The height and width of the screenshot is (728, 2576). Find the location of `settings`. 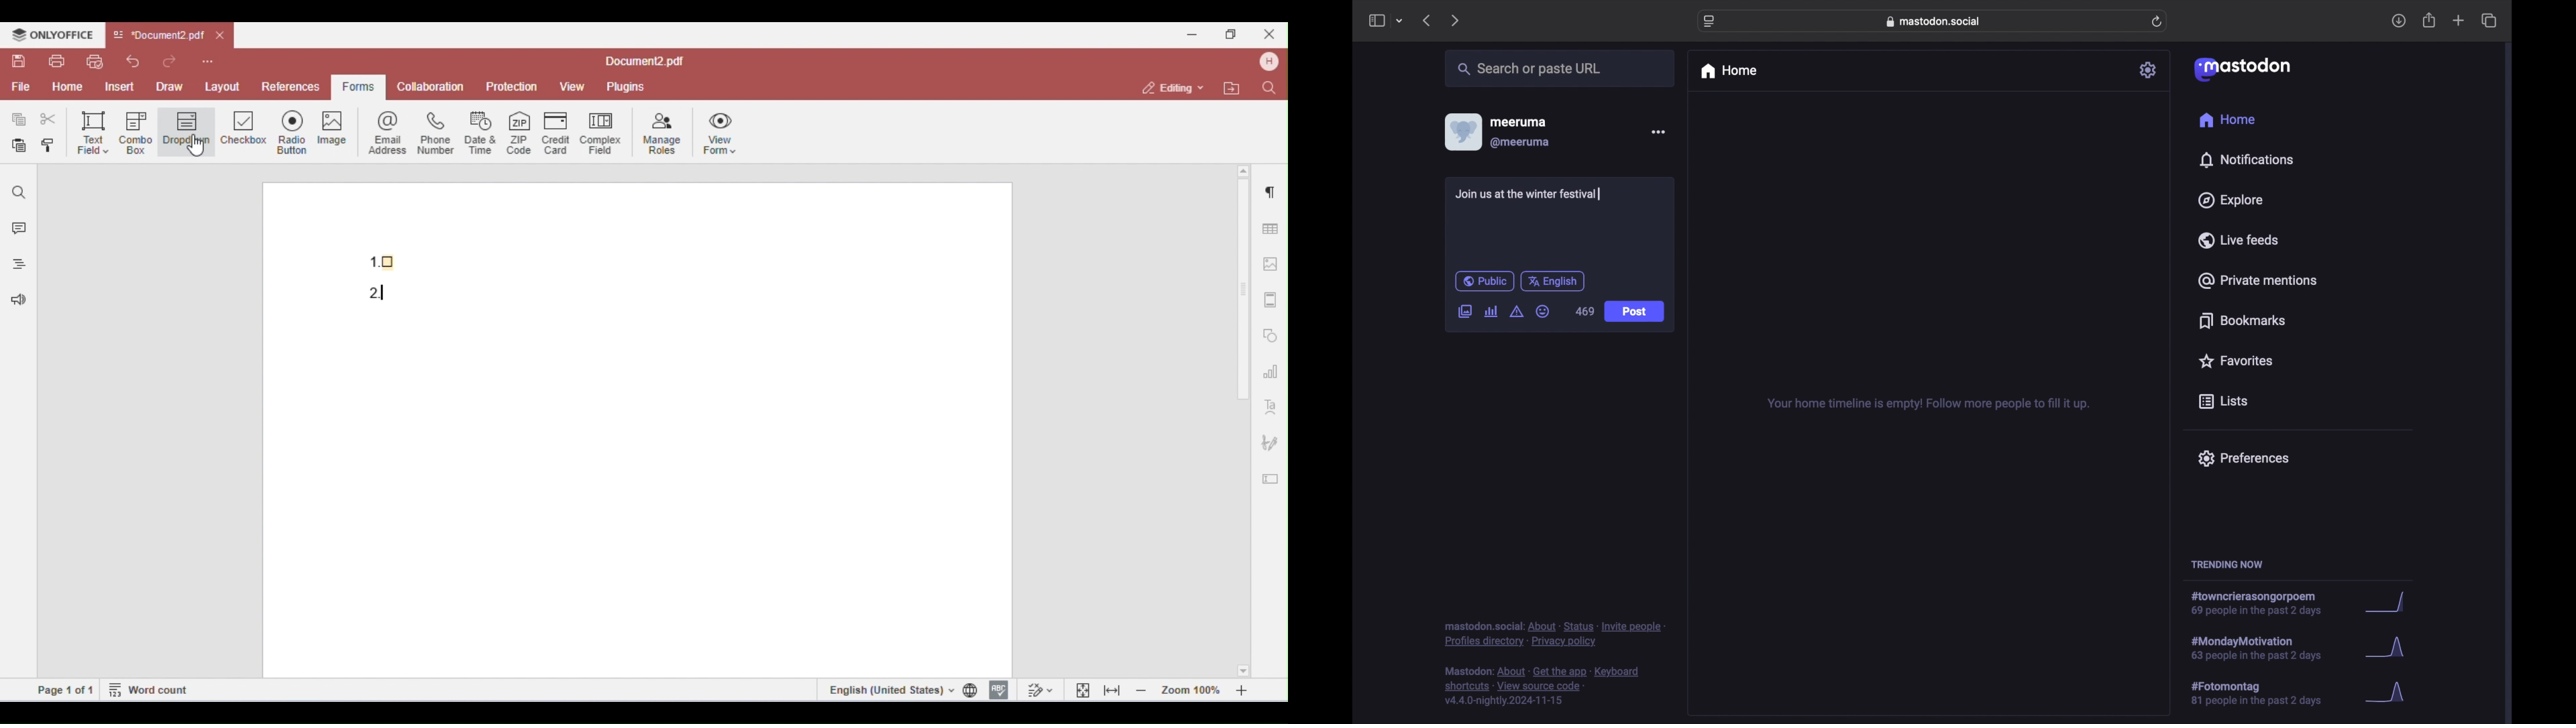

settings is located at coordinates (2149, 70).